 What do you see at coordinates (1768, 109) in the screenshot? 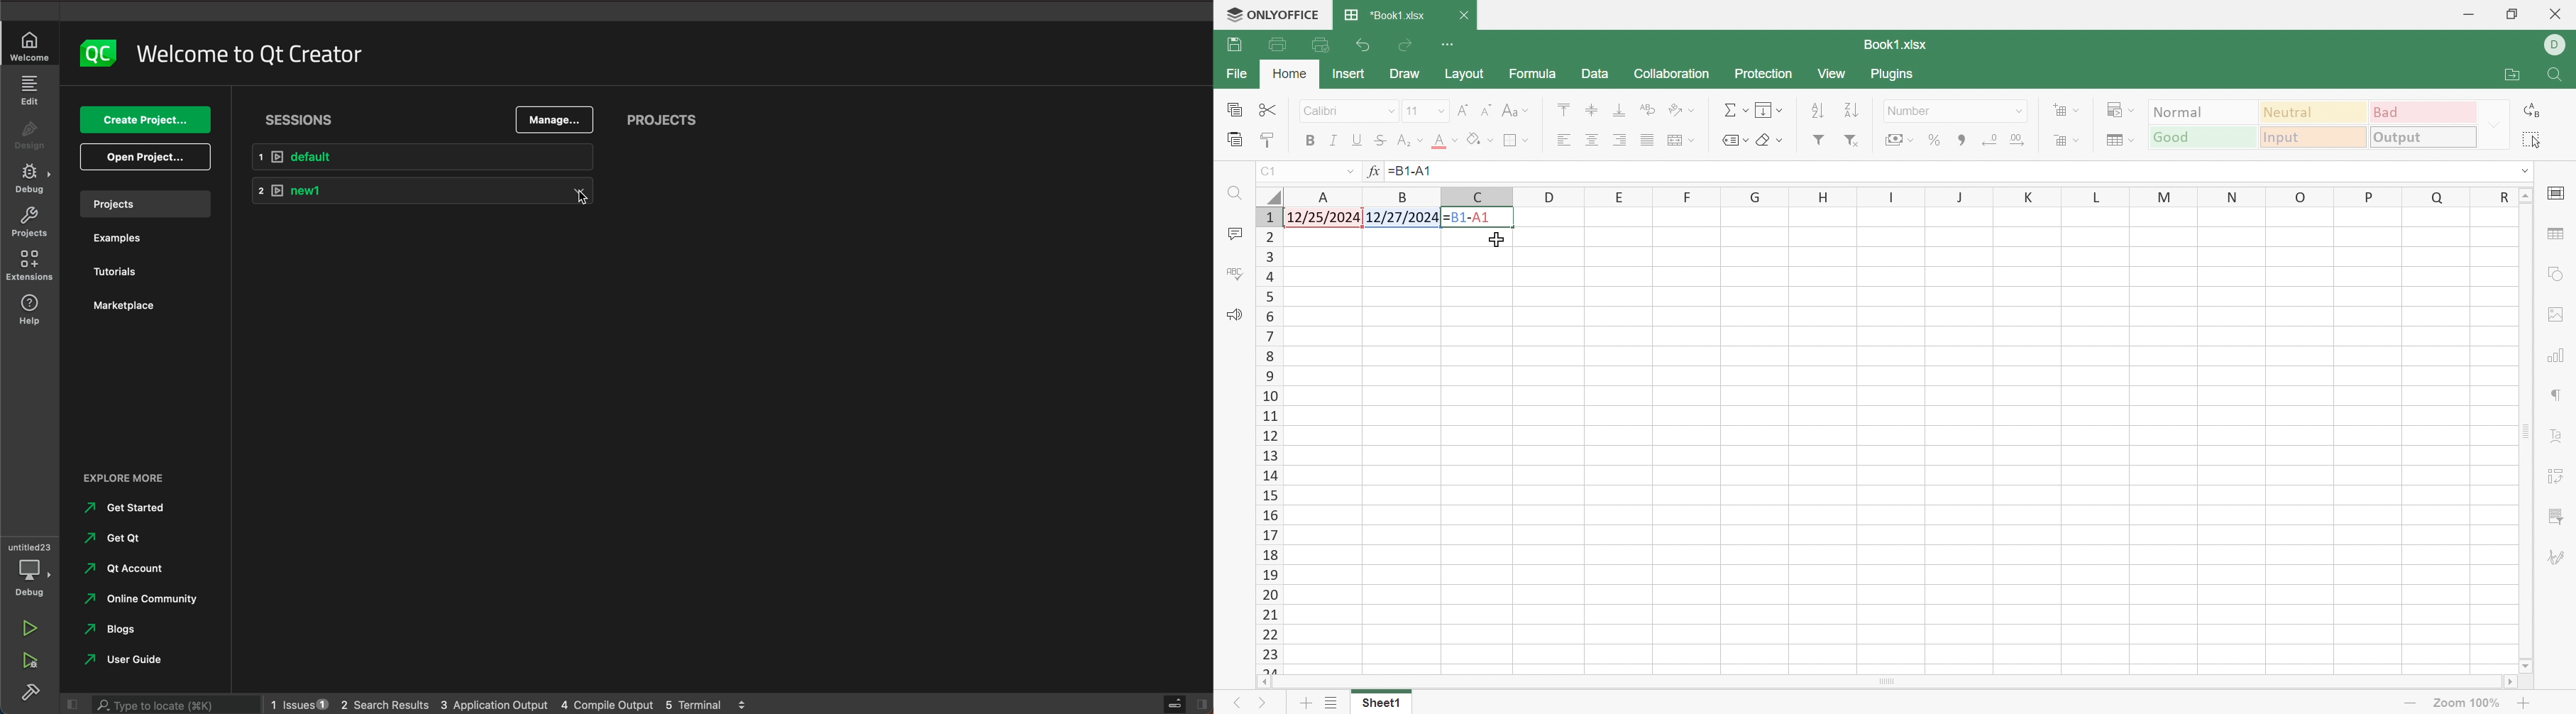
I see `Fill` at bounding box center [1768, 109].